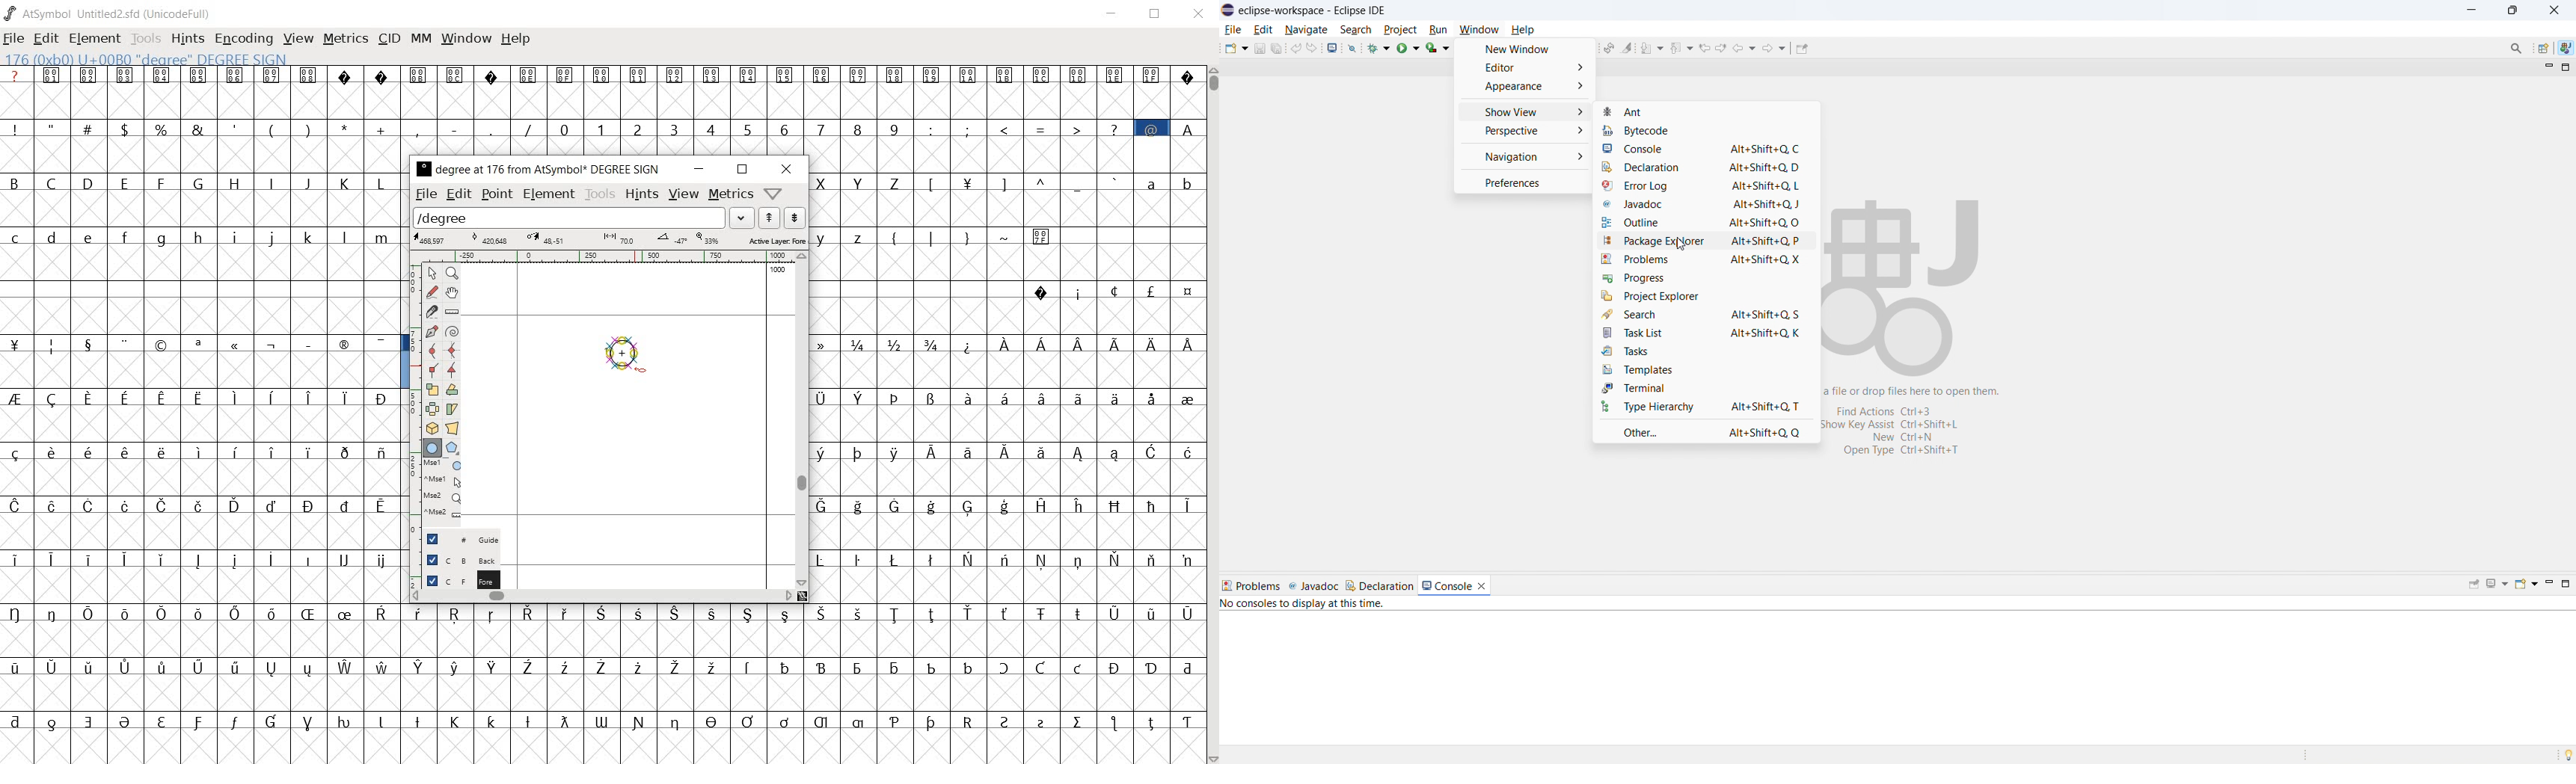 This screenshot has height=784, width=2576. Describe the element at coordinates (1356, 30) in the screenshot. I see `search` at that location.